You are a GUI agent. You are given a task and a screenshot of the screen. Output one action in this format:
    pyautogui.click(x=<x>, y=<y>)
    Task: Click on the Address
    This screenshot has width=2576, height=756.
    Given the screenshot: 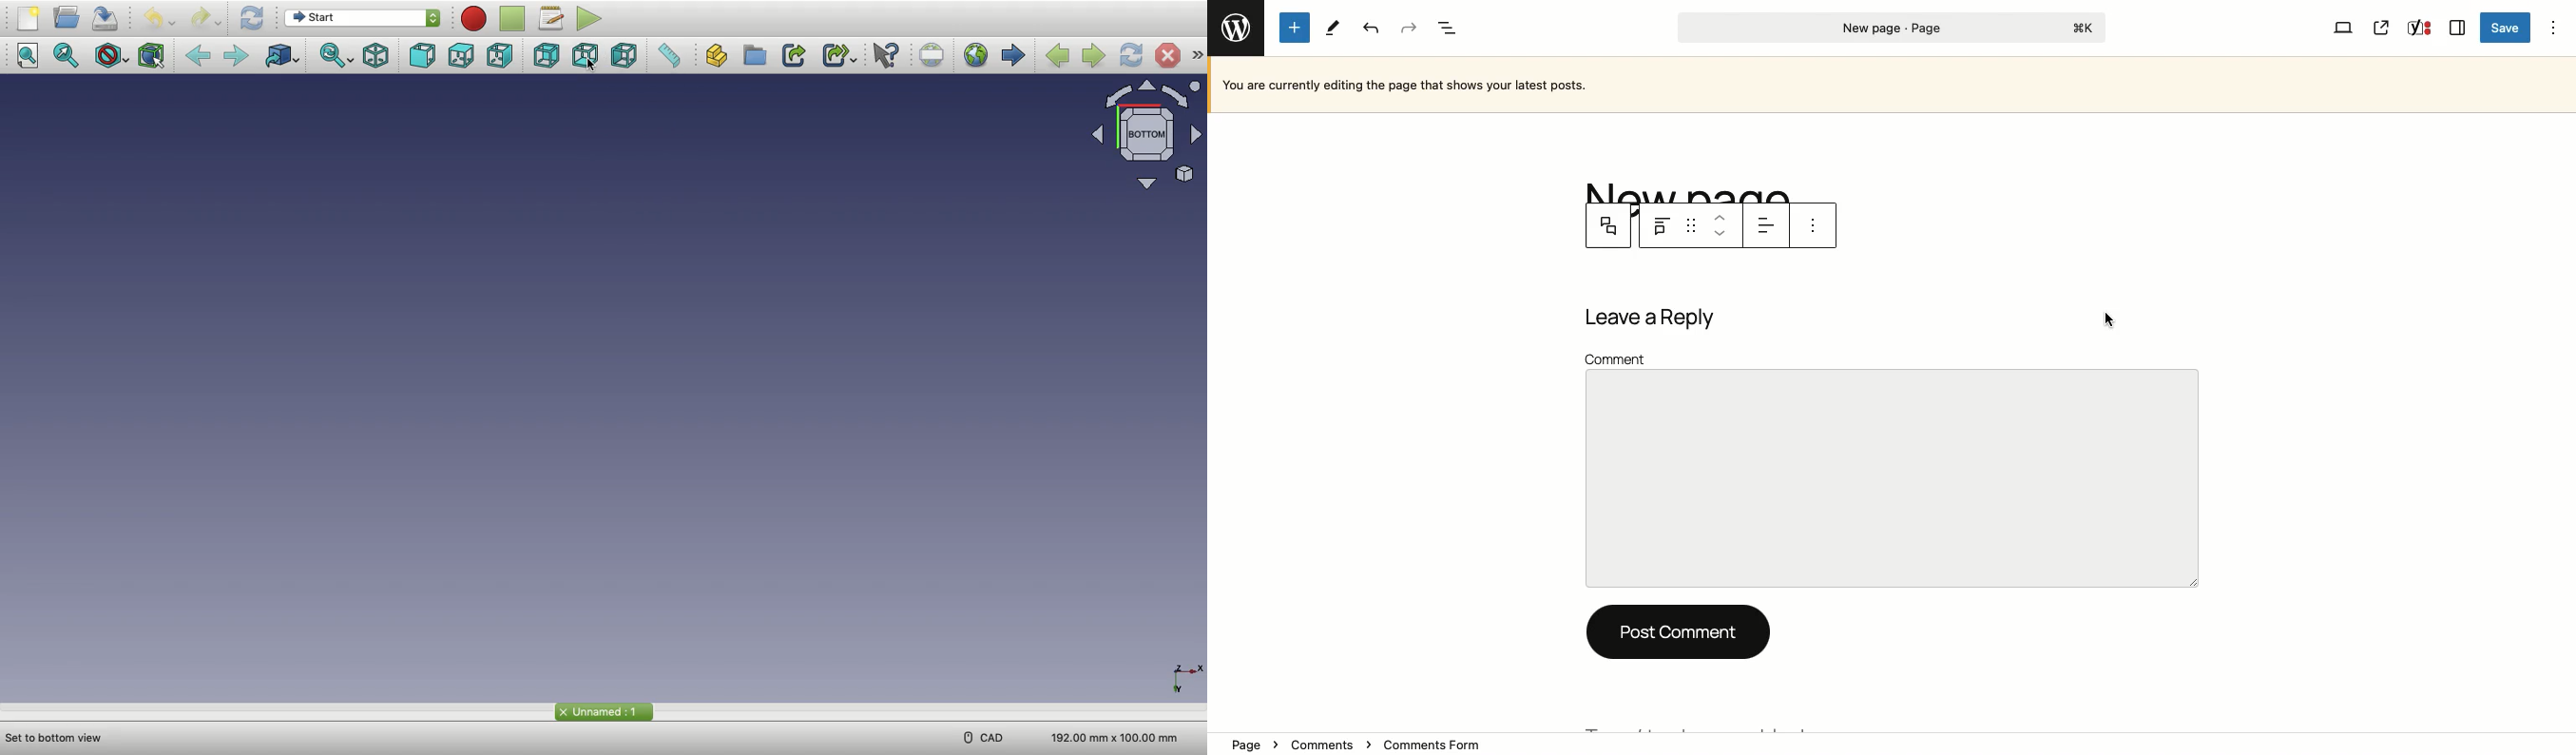 What is the action you would take?
    pyautogui.click(x=61, y=737)
    